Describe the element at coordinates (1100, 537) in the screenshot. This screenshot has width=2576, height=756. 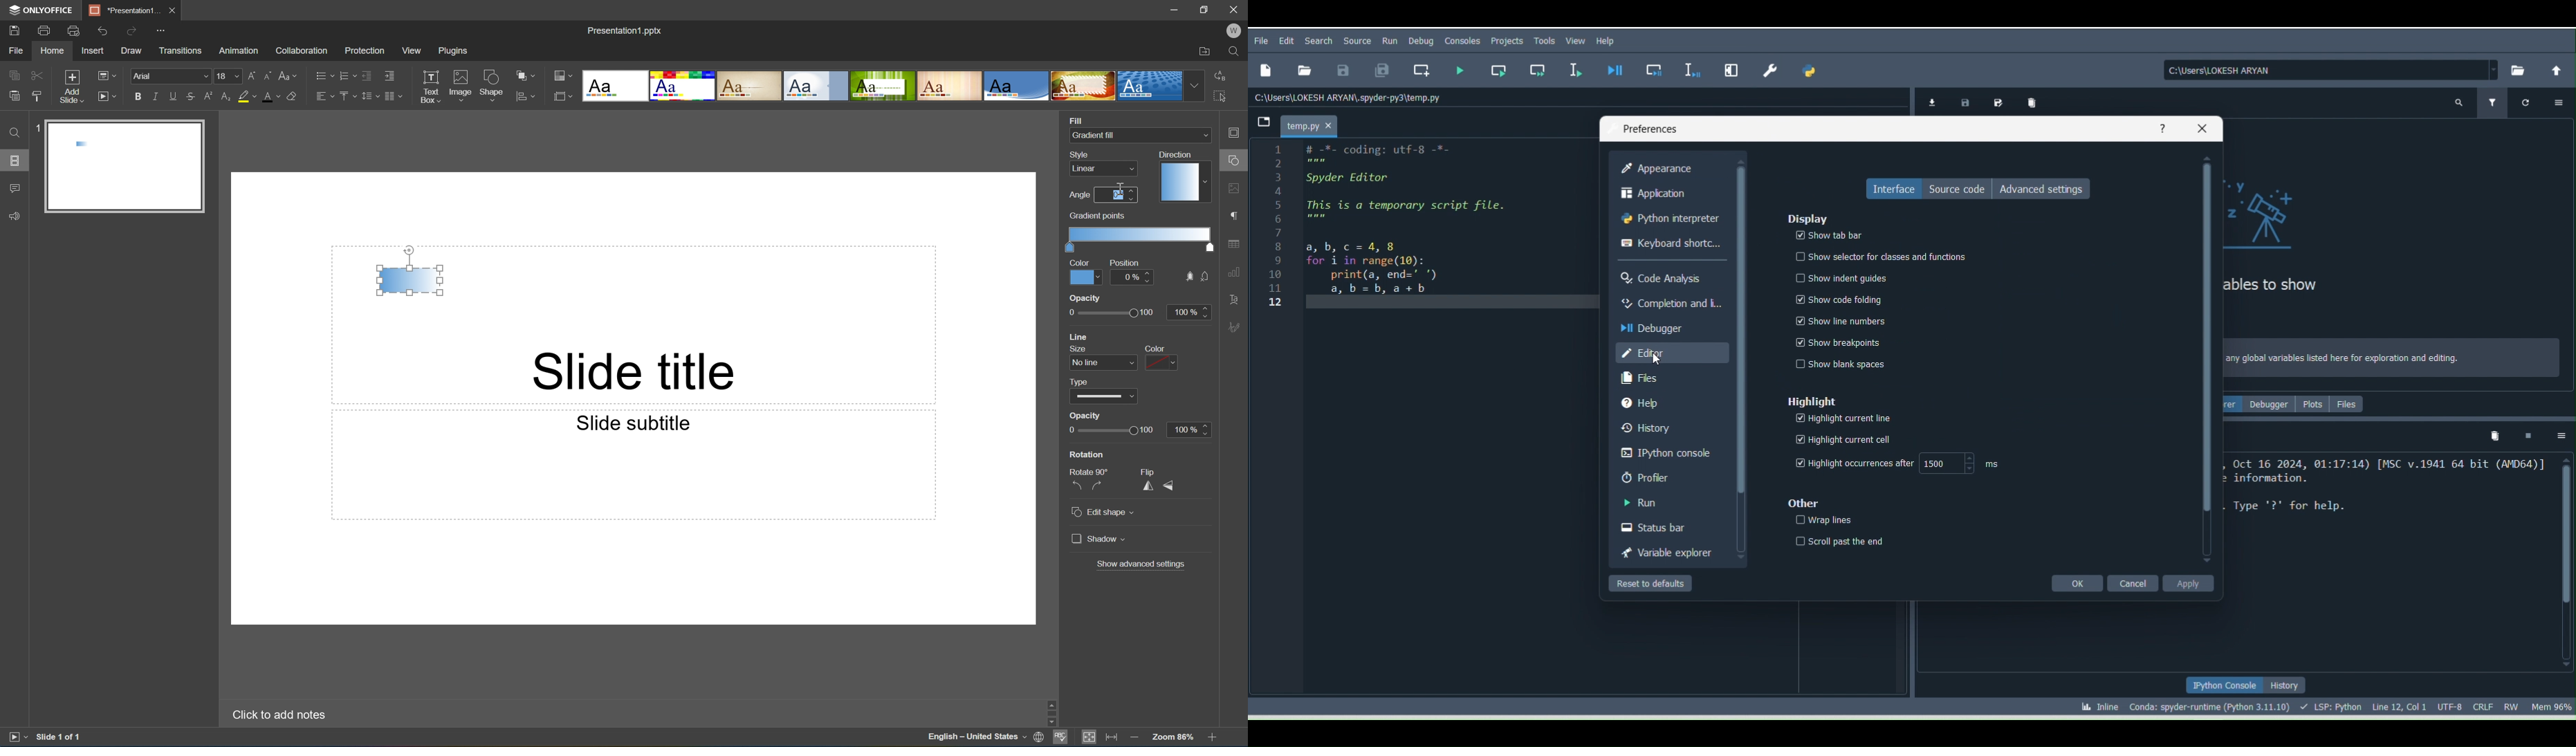
I see `Shadow` at that location.